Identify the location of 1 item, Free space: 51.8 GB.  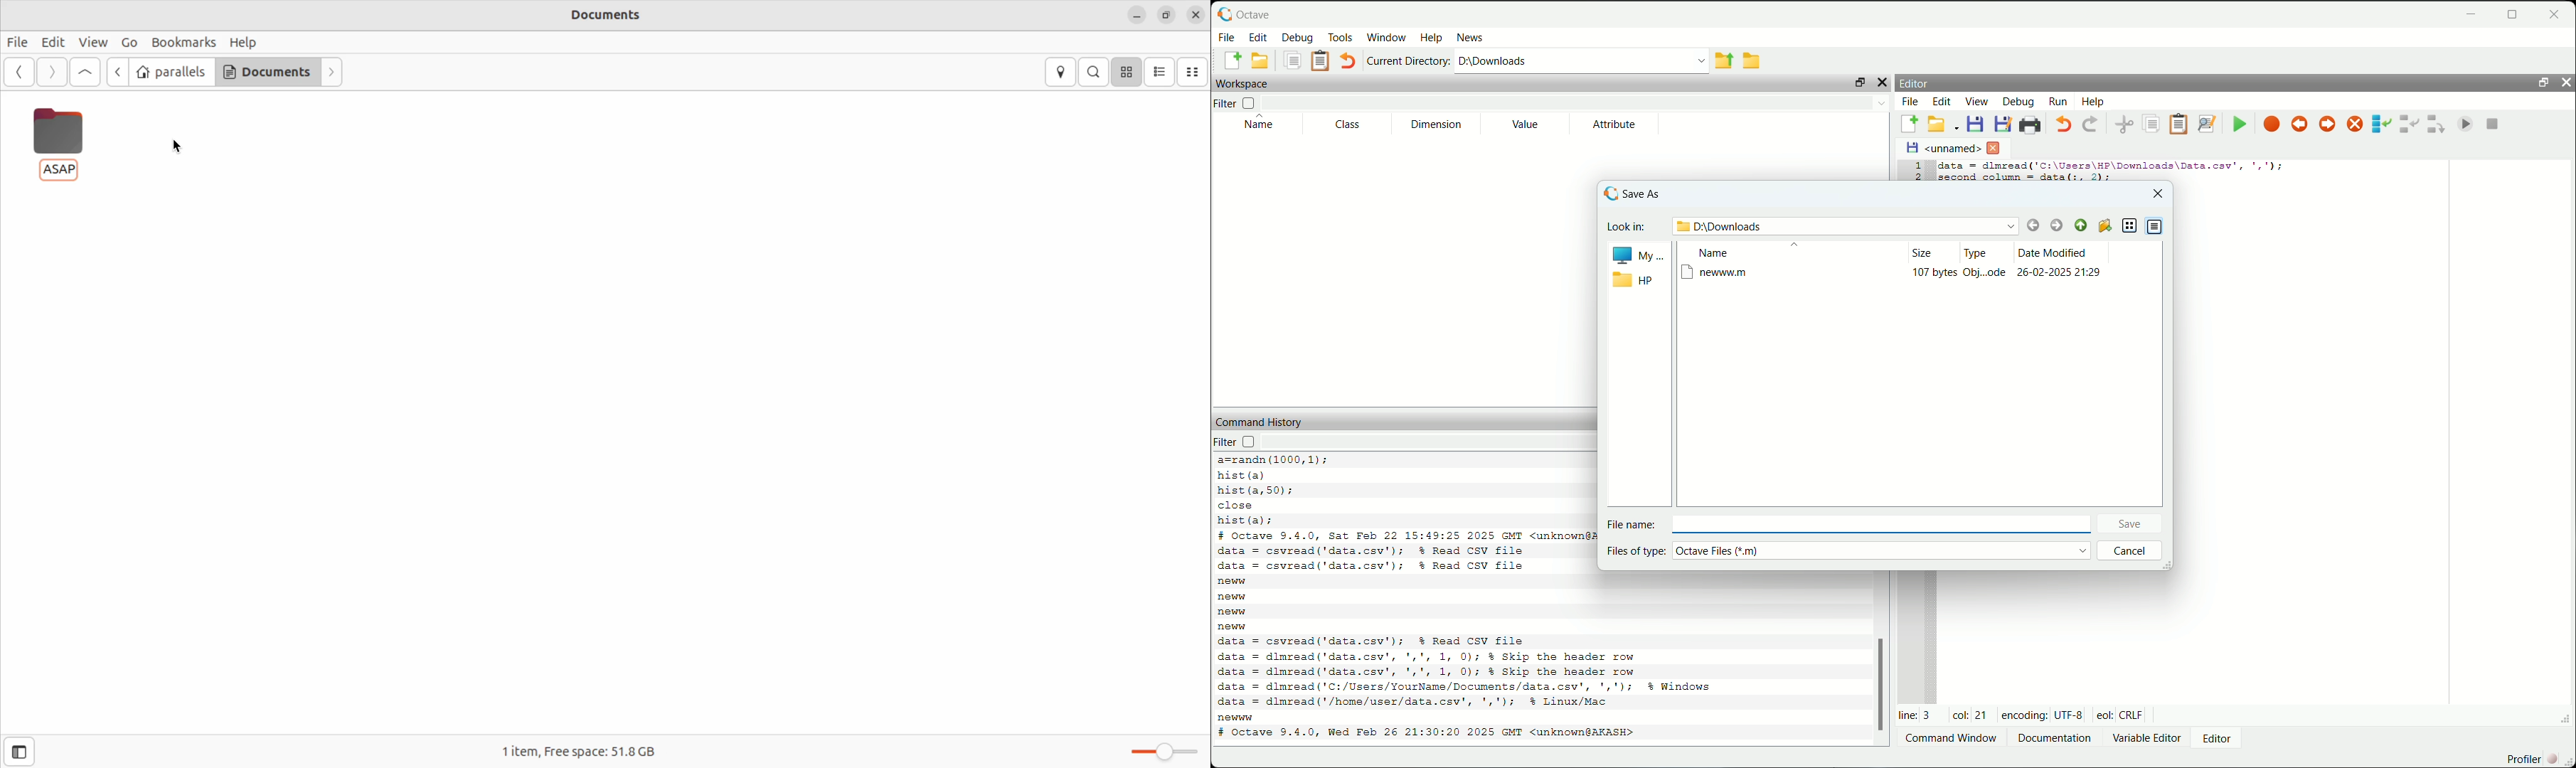
(611, 751).